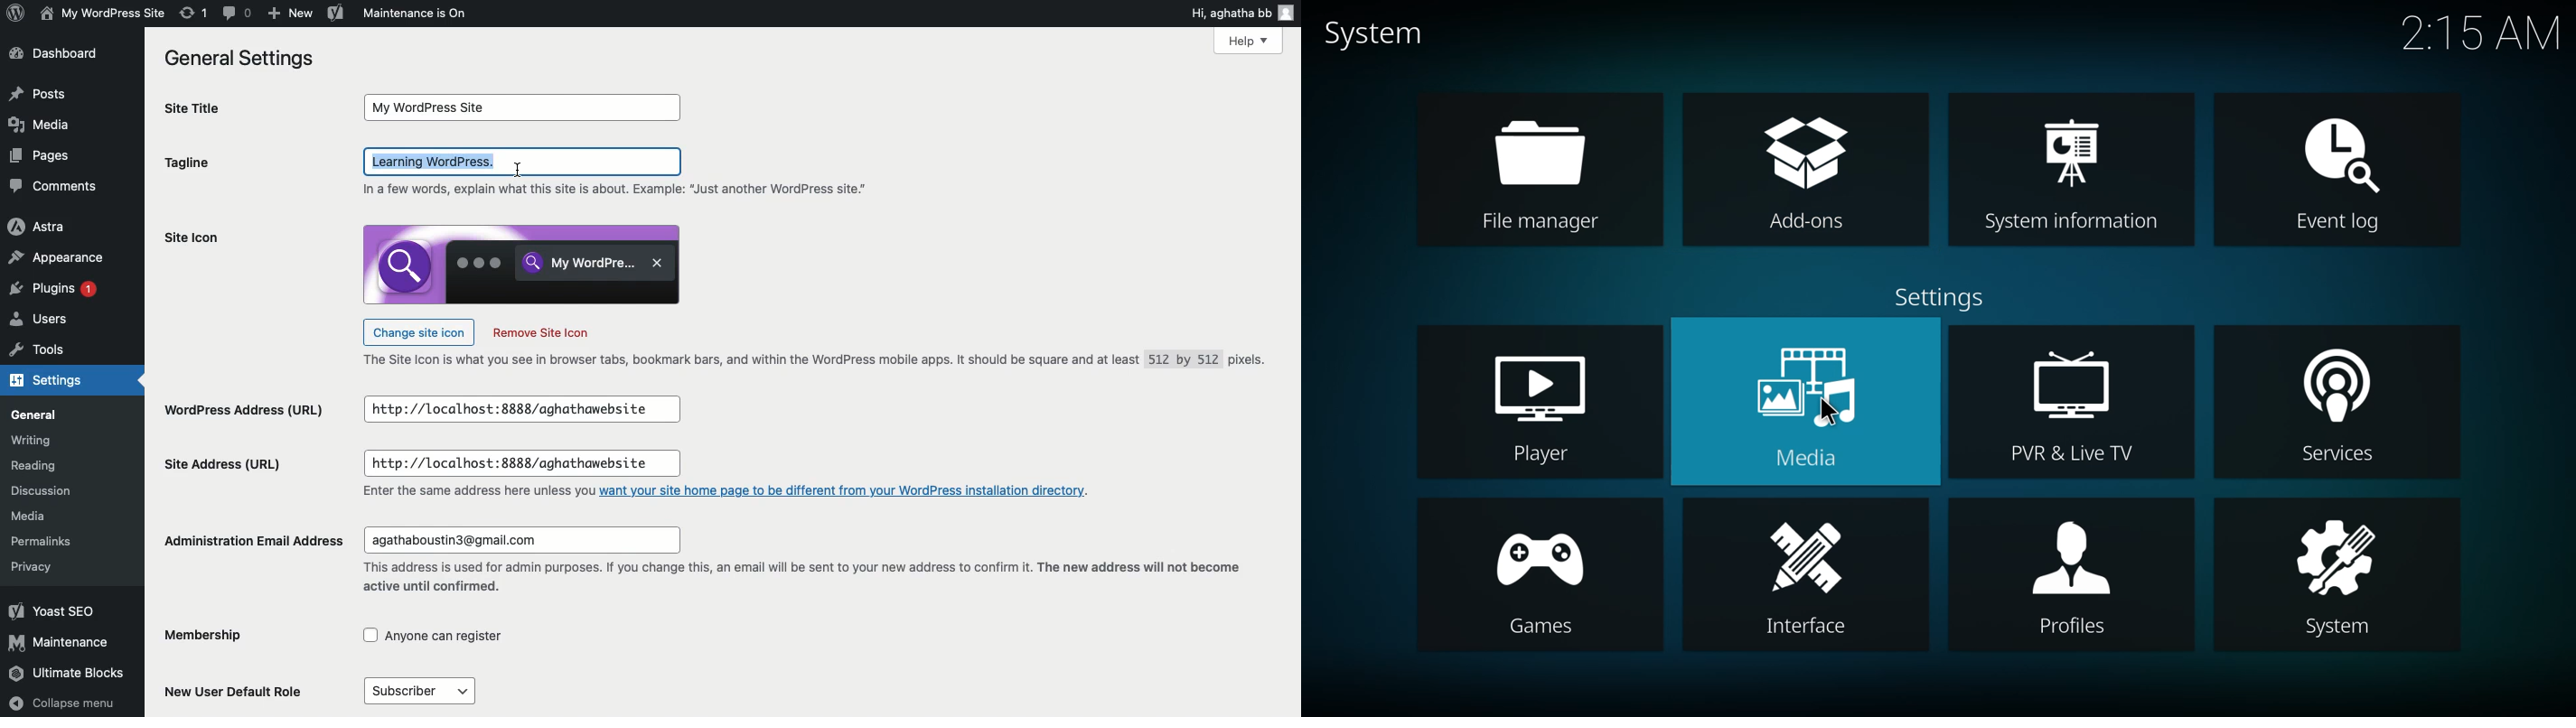  What do you see at coordinates (336, 12) in the screenshot?
I see `Yoast` at bounding box center [336, 12].